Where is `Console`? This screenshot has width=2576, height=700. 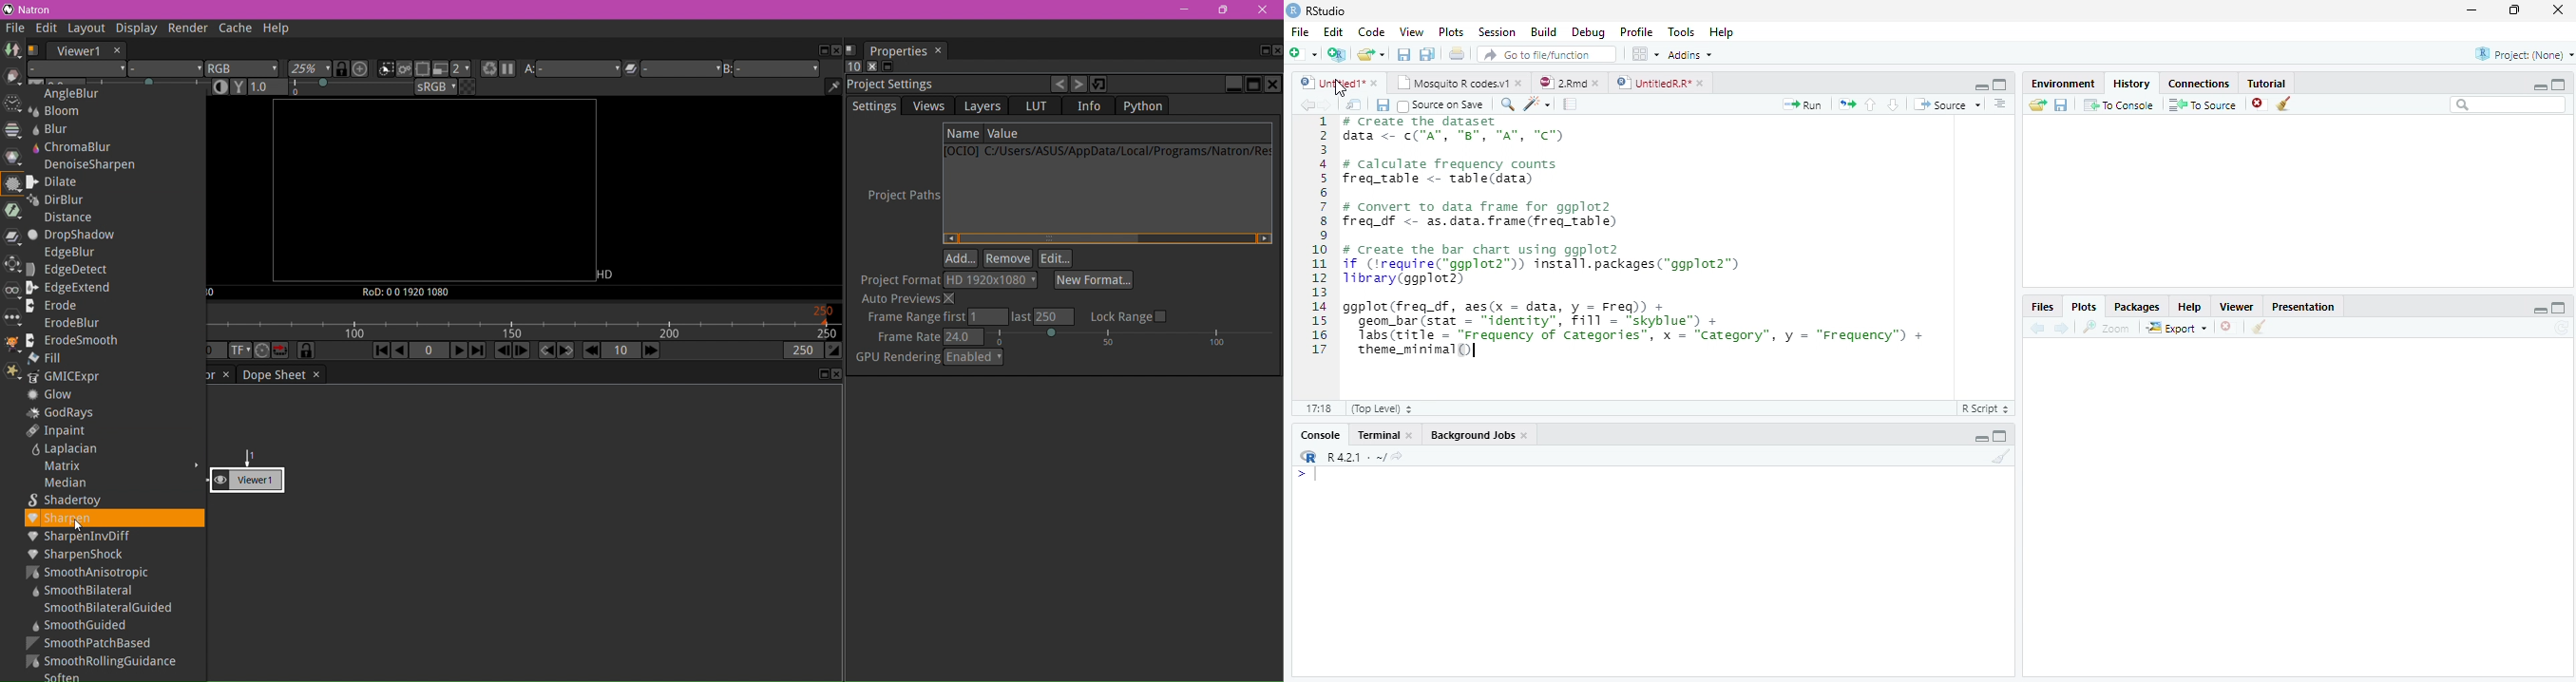 Console is located at coordinates (1323, 434).